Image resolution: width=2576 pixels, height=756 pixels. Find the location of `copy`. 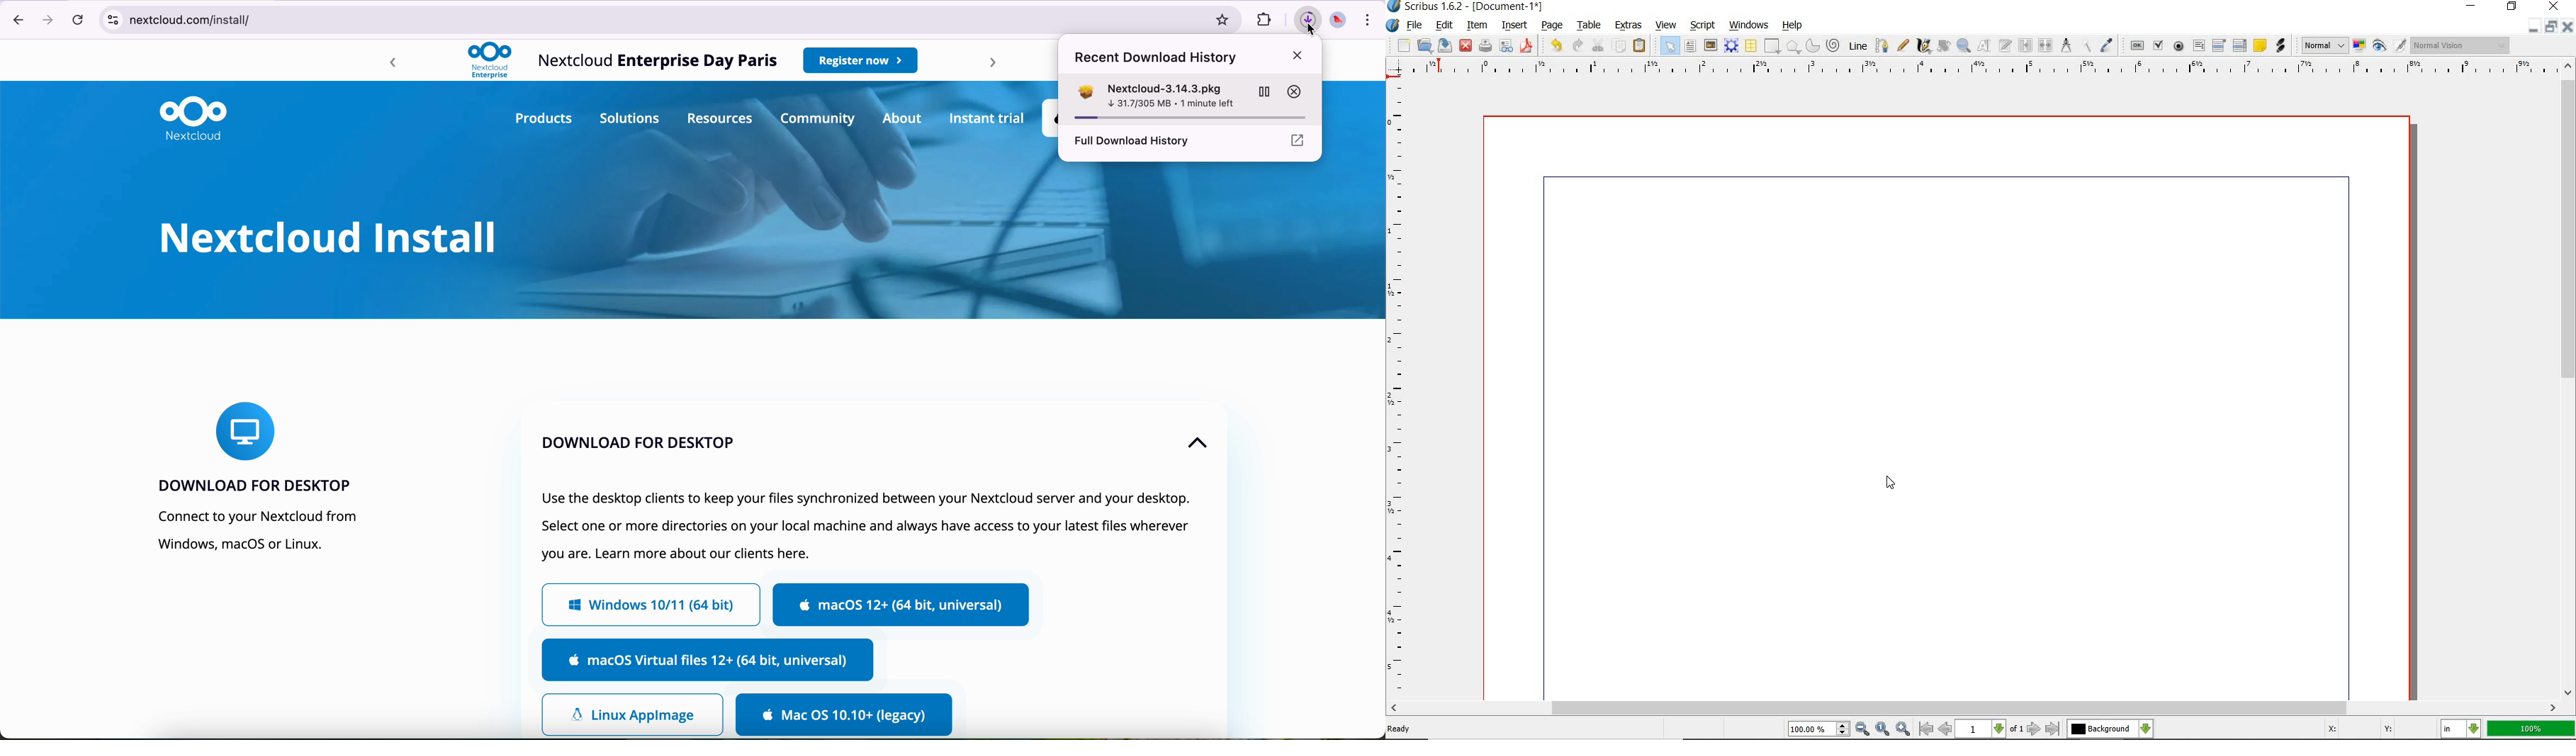

copy is located at coordinates (1619, 47).